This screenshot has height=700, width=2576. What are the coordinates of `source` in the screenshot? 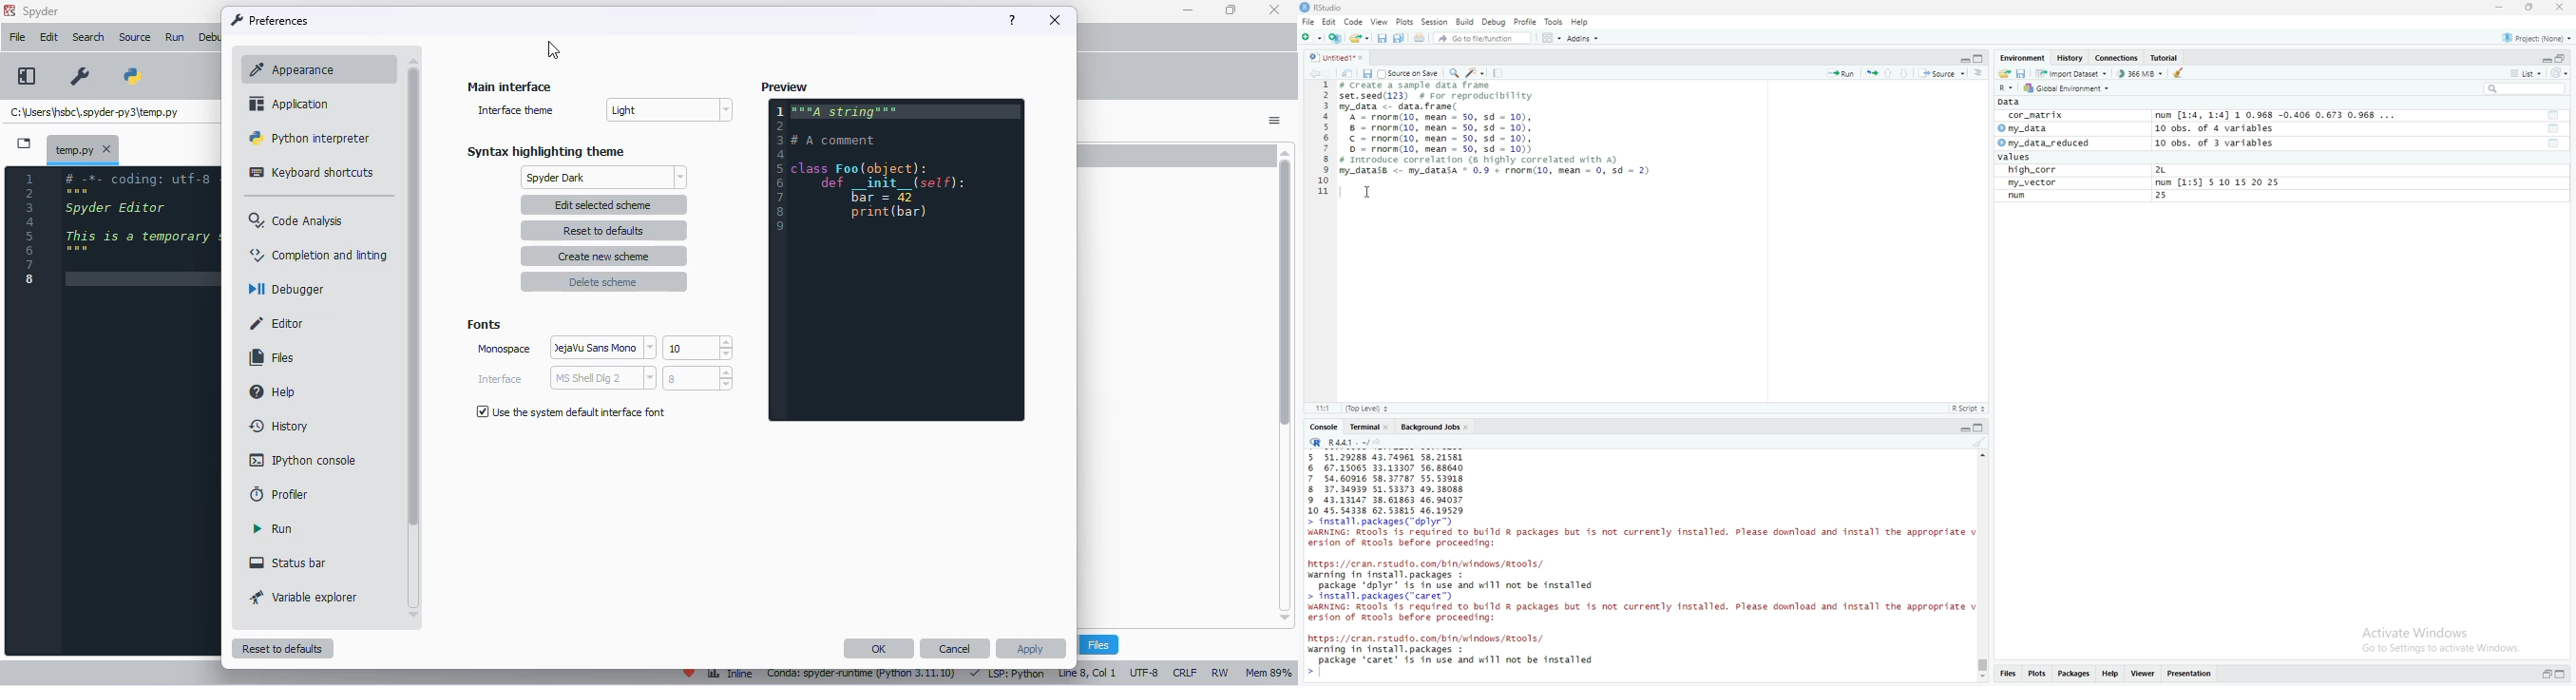 It's located at (136, 38).